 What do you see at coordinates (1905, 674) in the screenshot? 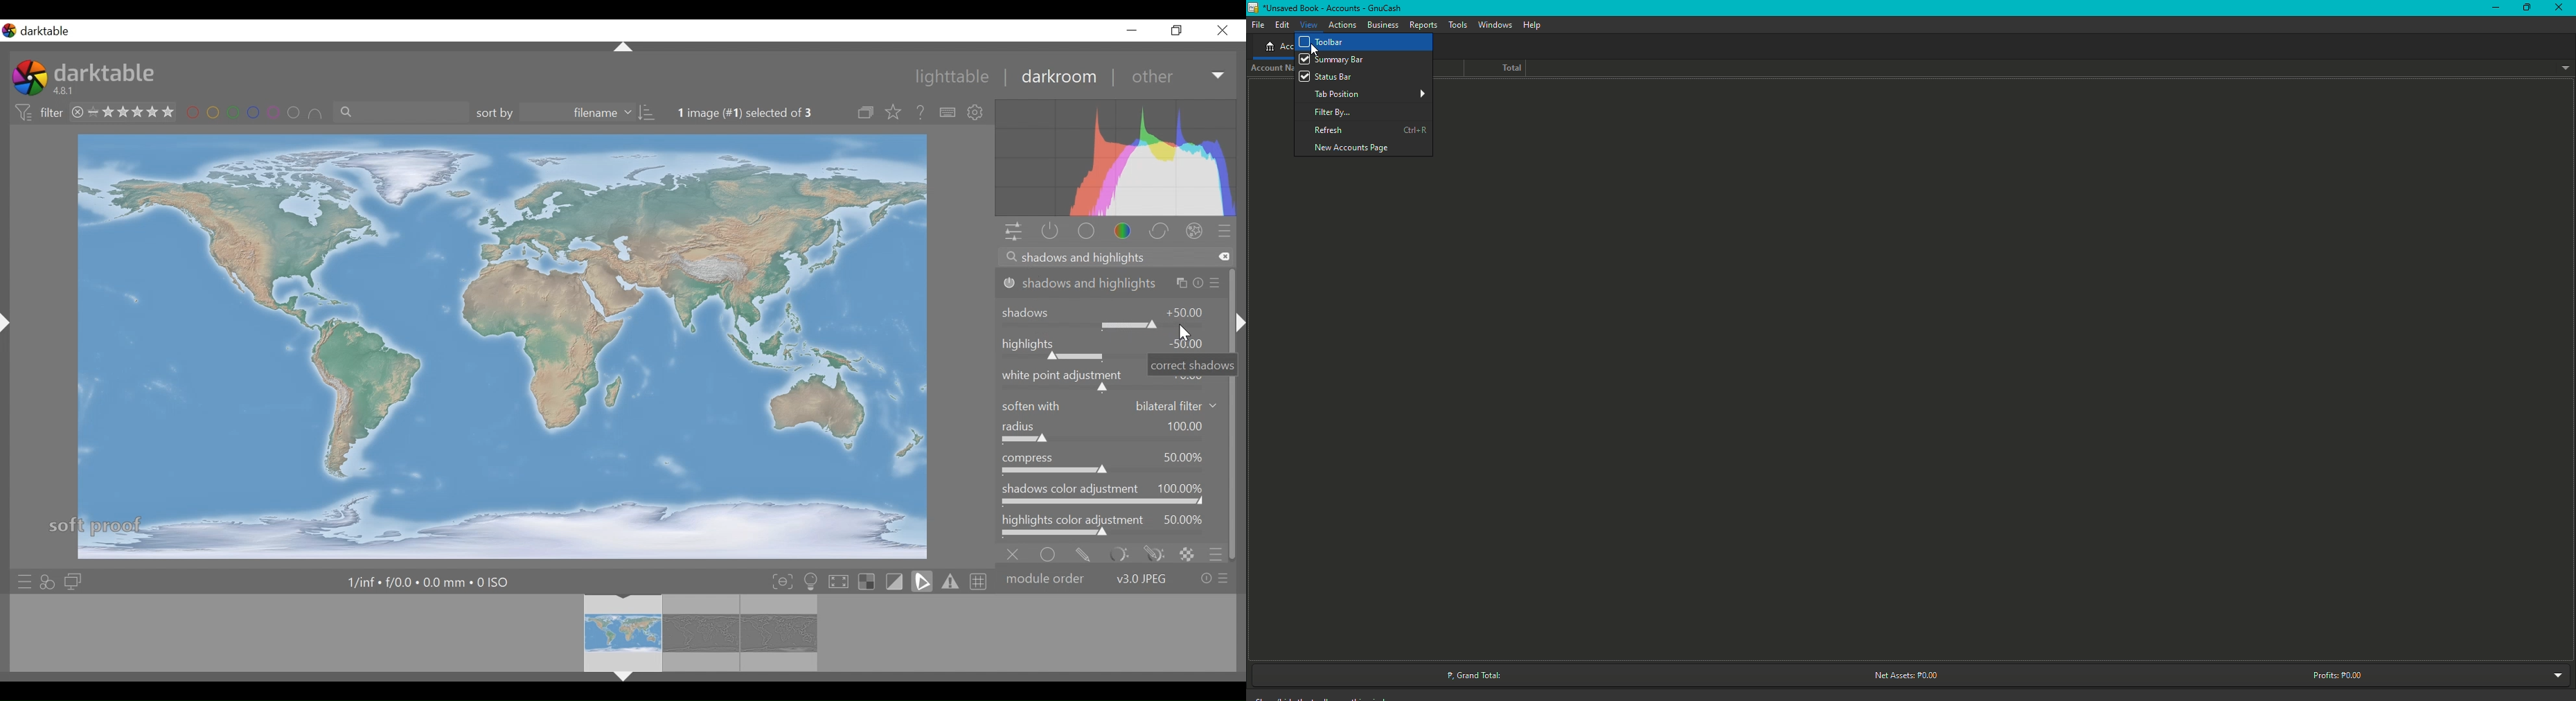
I see `Net Assets` at bounding box center [1905, 674].